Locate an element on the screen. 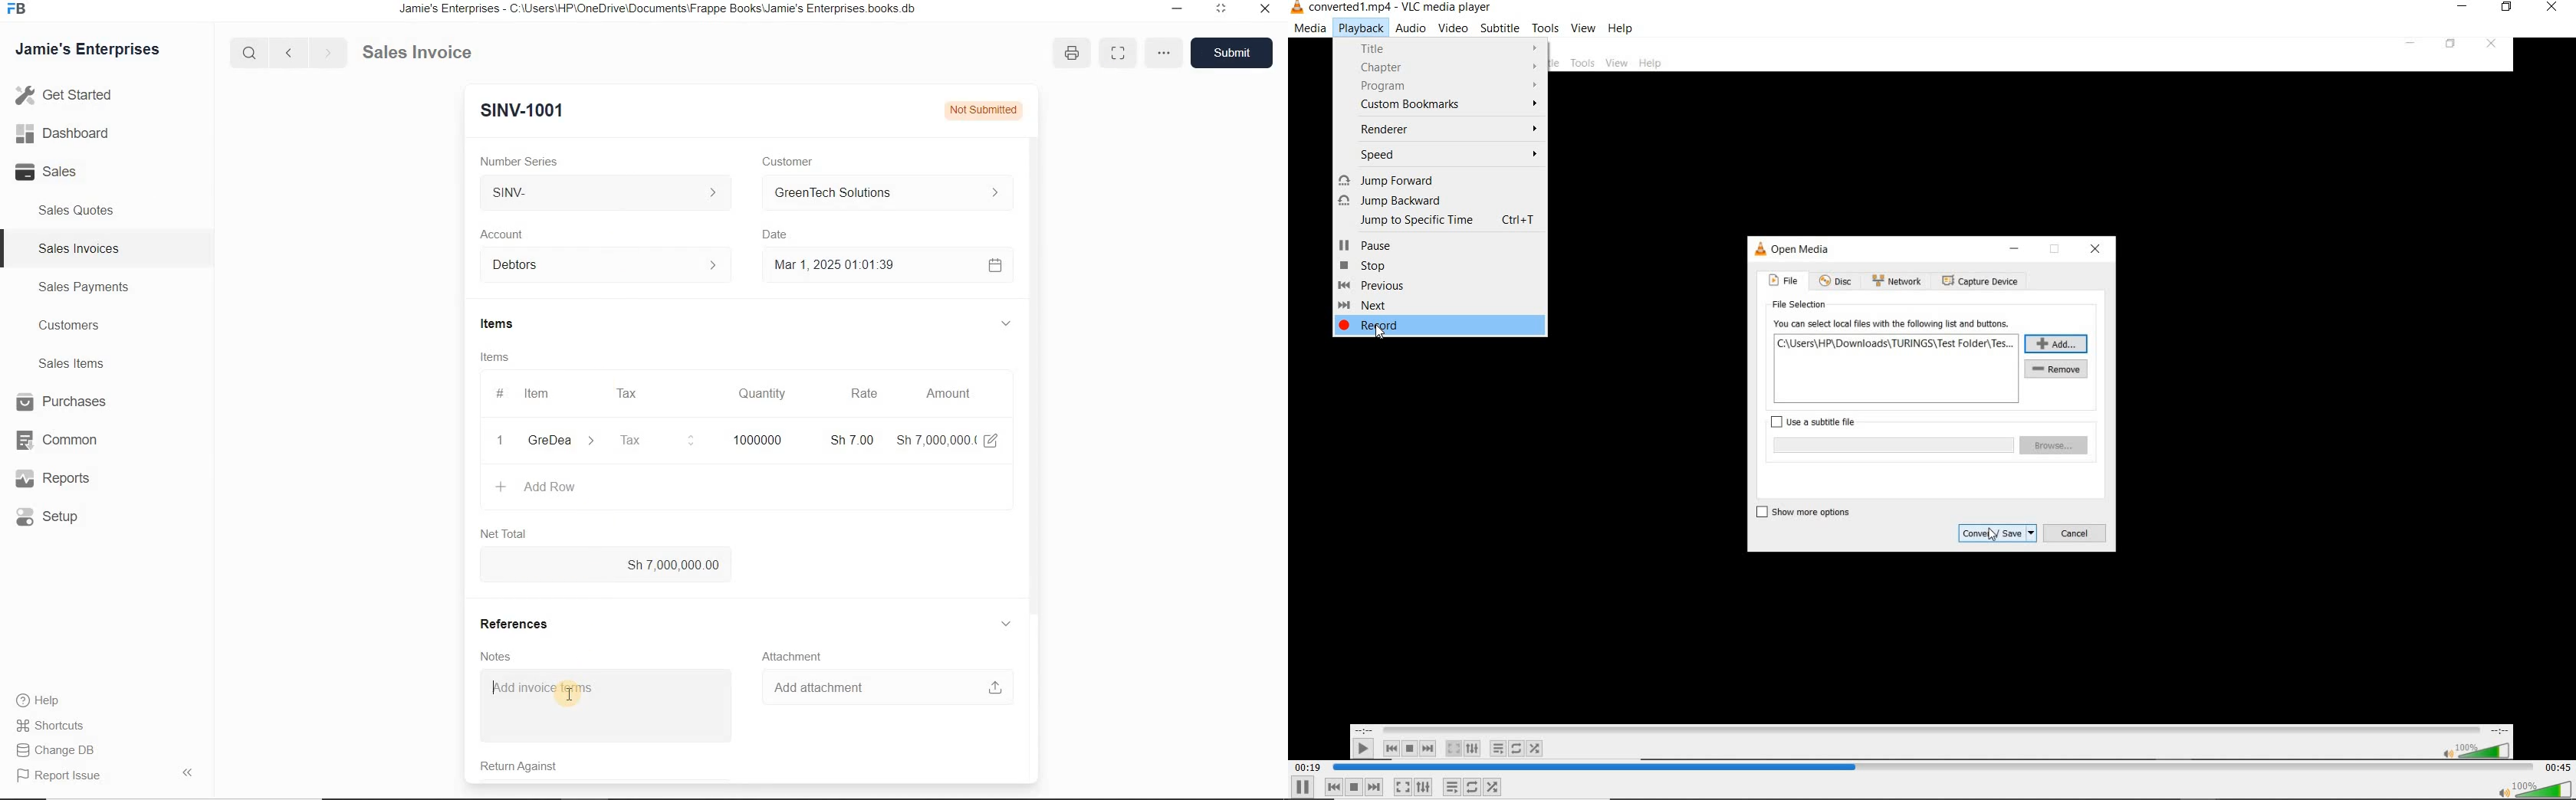 The height and width of the screenshot is (812, 2576). close is located at coordinates (1266, 12).